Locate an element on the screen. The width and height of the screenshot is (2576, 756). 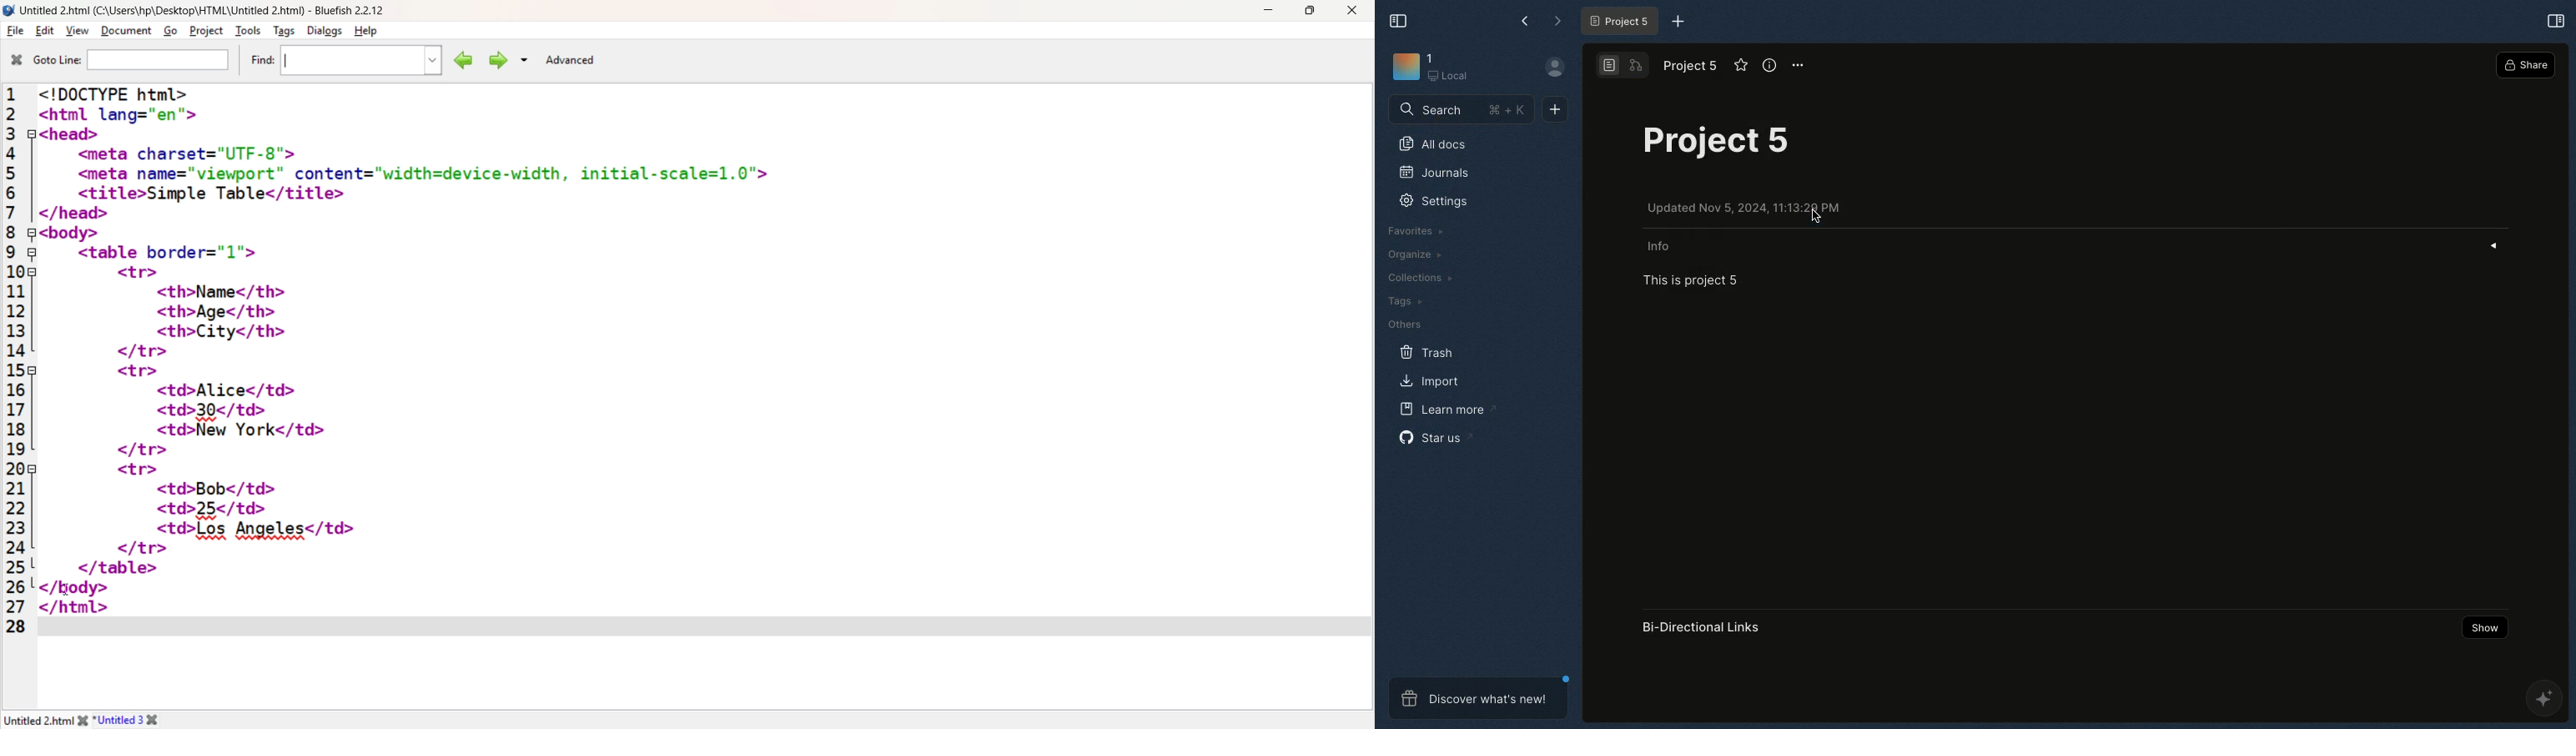
Untitled 2.html (C:\Users\hp\Desktop\HTML\Untitled 2.html) - Bluefish 2.2.12 is located at coordinates (208, 9).